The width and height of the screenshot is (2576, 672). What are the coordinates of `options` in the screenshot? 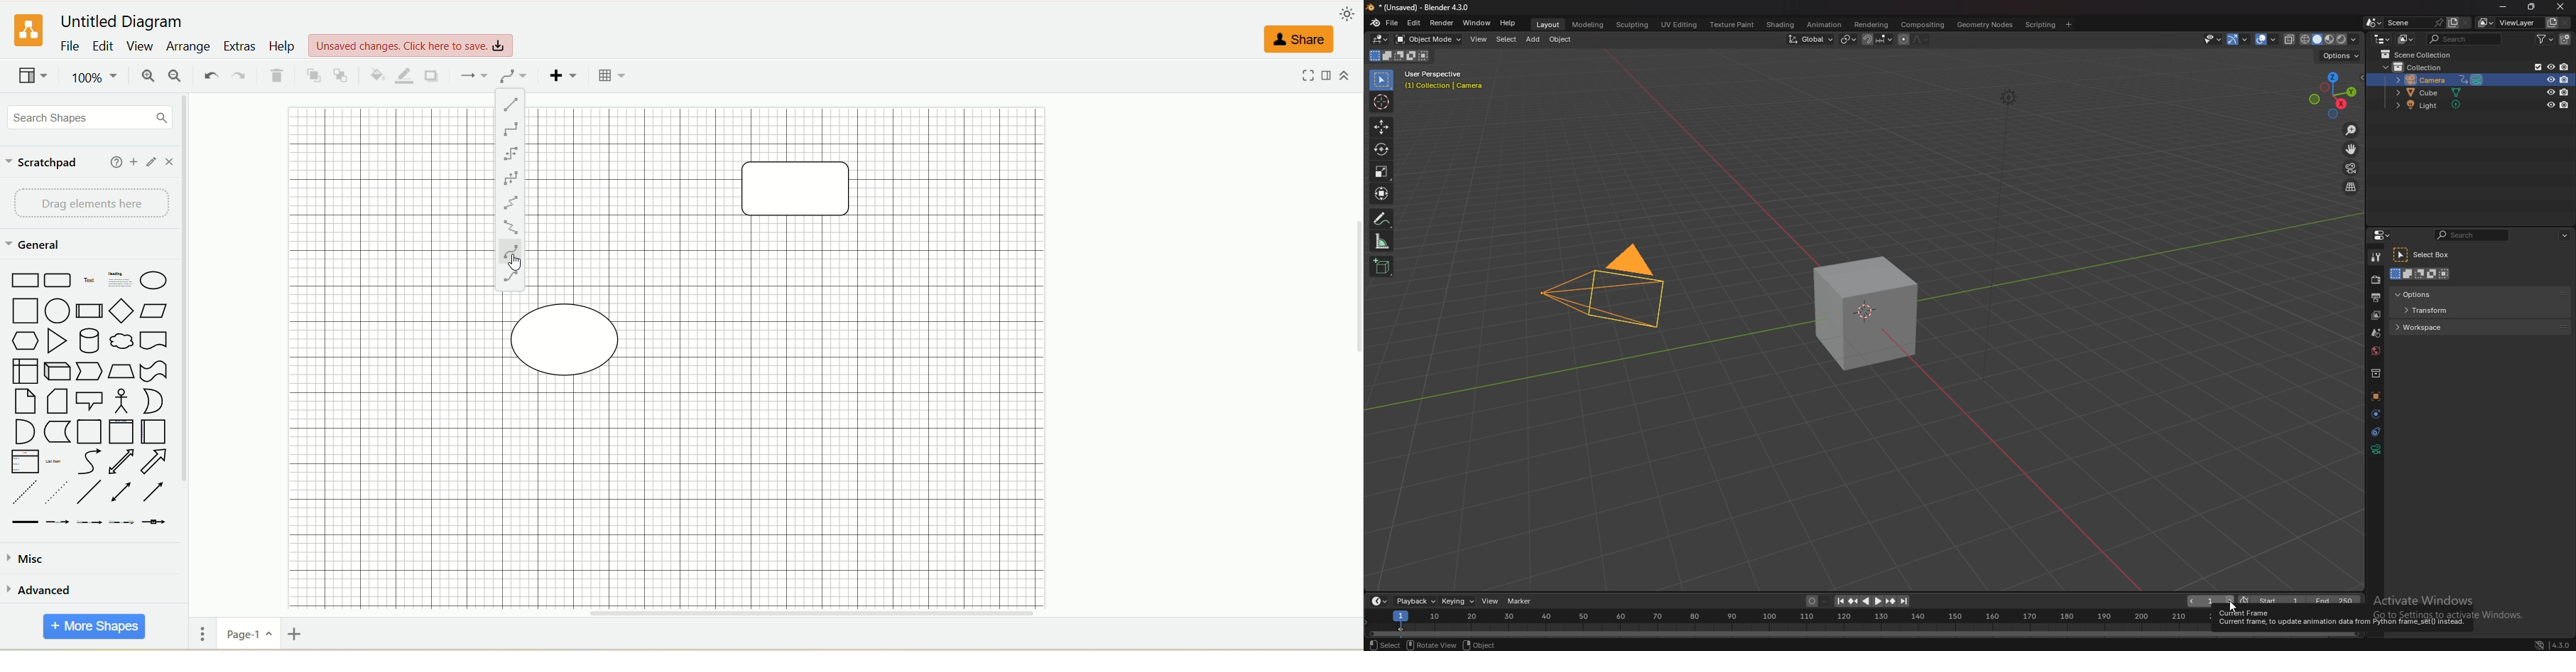 It's located at (2429, 294).